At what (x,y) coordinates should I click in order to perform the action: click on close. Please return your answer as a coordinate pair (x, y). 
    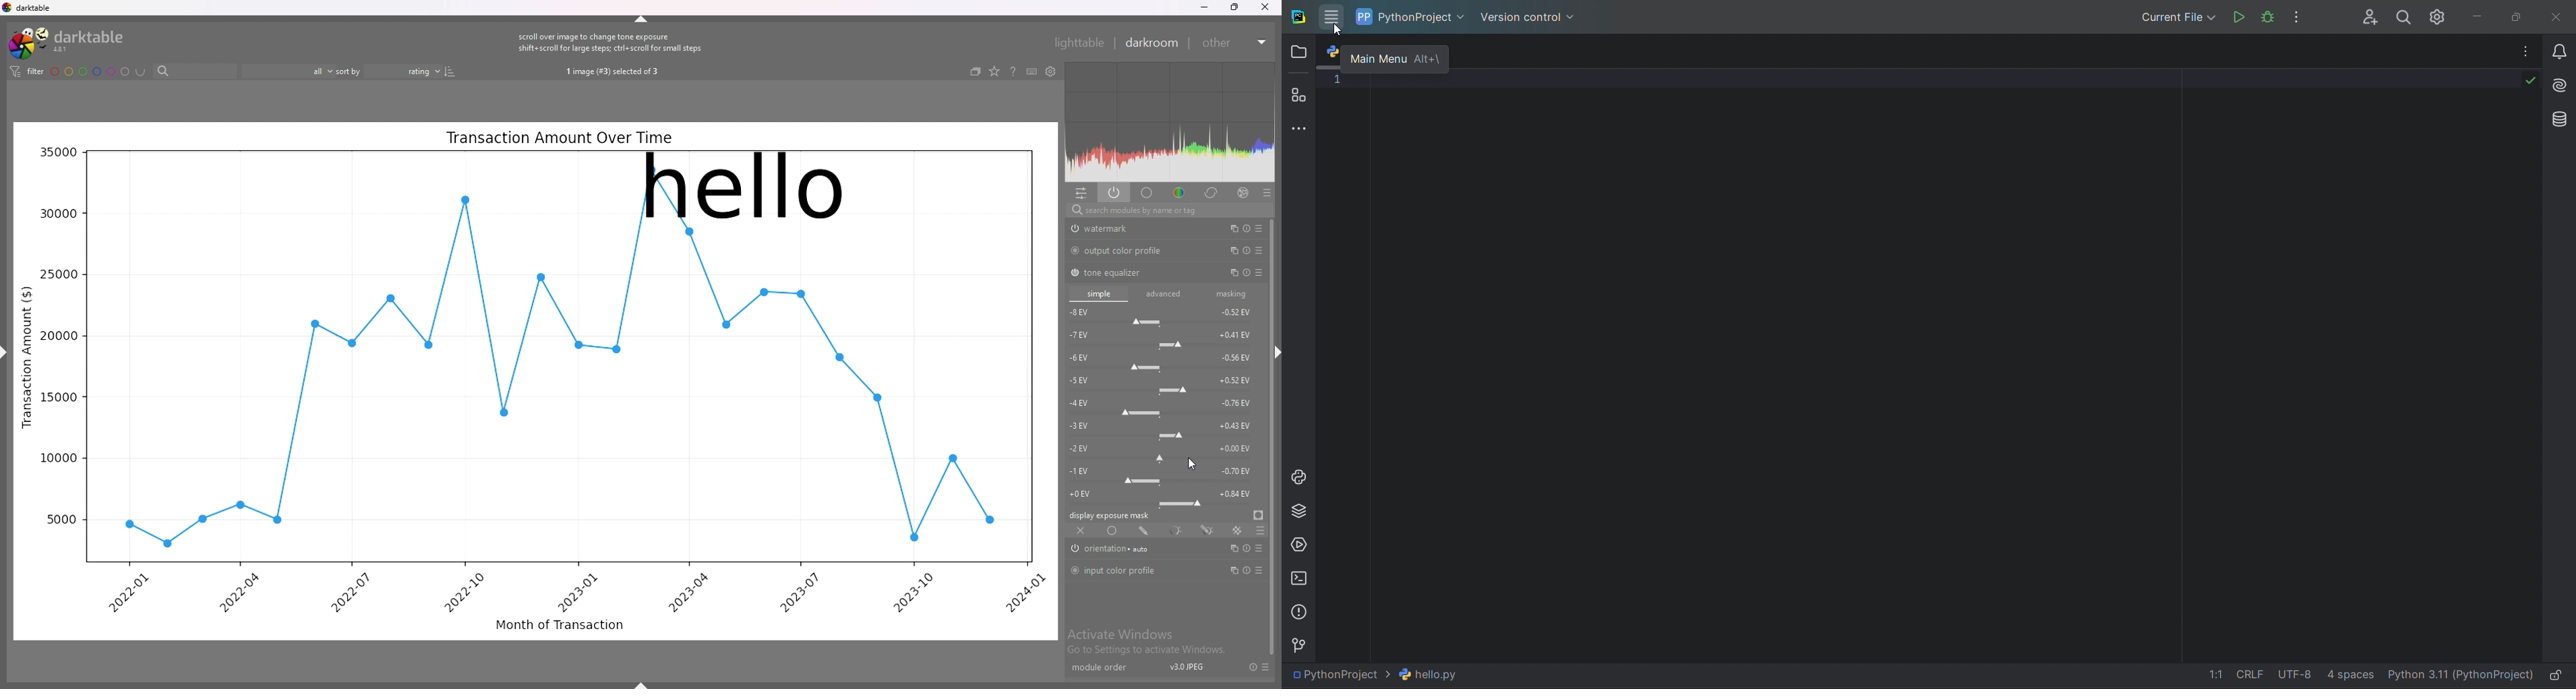
    Looking at the image, I should click on (1264, 7).